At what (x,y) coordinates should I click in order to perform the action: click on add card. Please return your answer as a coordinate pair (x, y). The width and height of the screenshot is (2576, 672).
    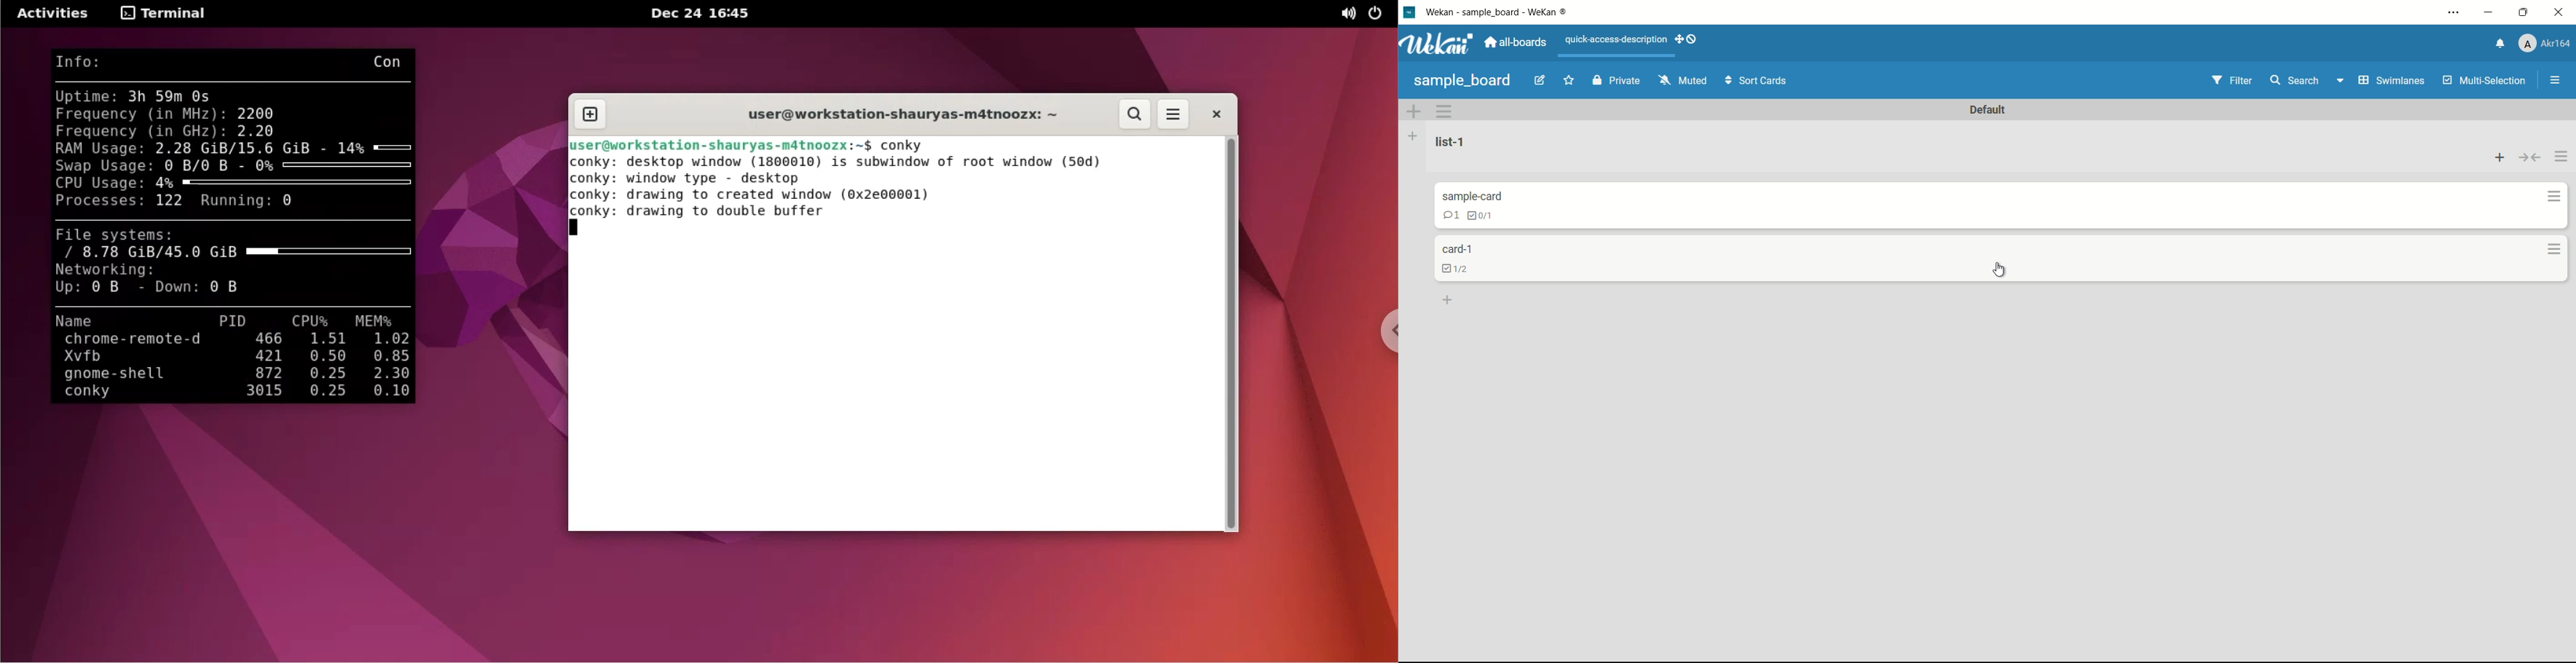
    Looking at the image, I should click on (1450, 301).